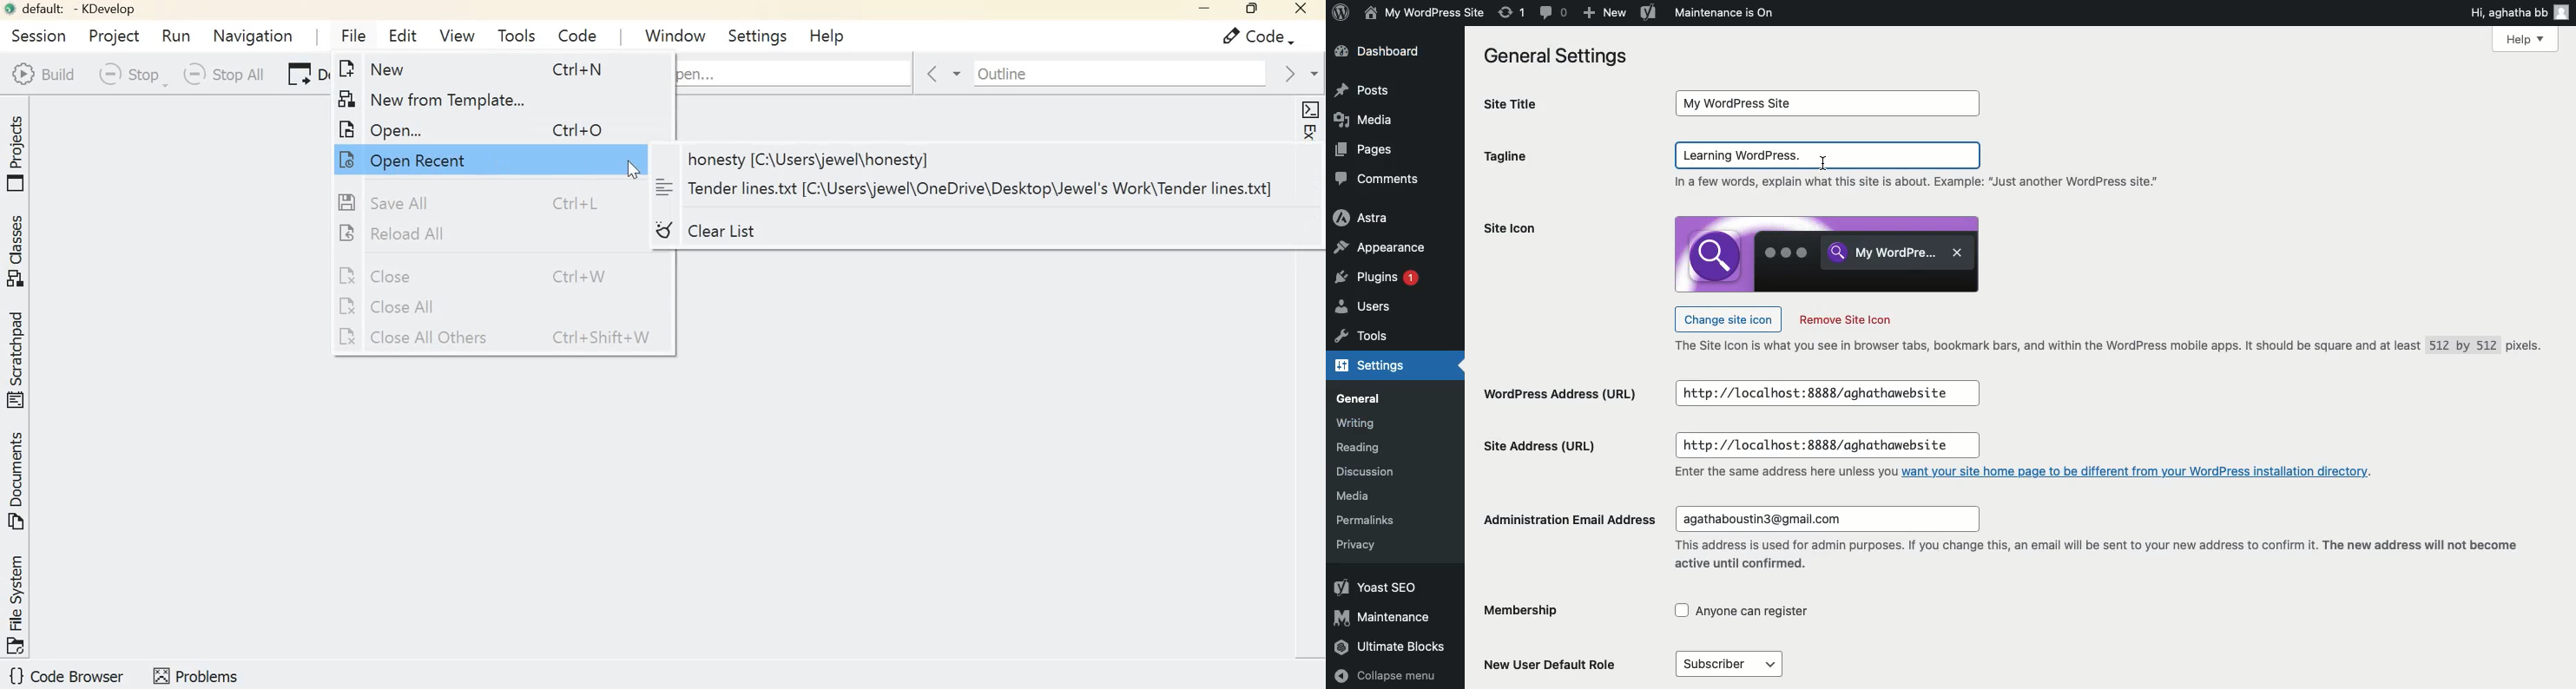  Describe the element at coordinates (1826, 519) in the screenshot. I see `input box` at that location.